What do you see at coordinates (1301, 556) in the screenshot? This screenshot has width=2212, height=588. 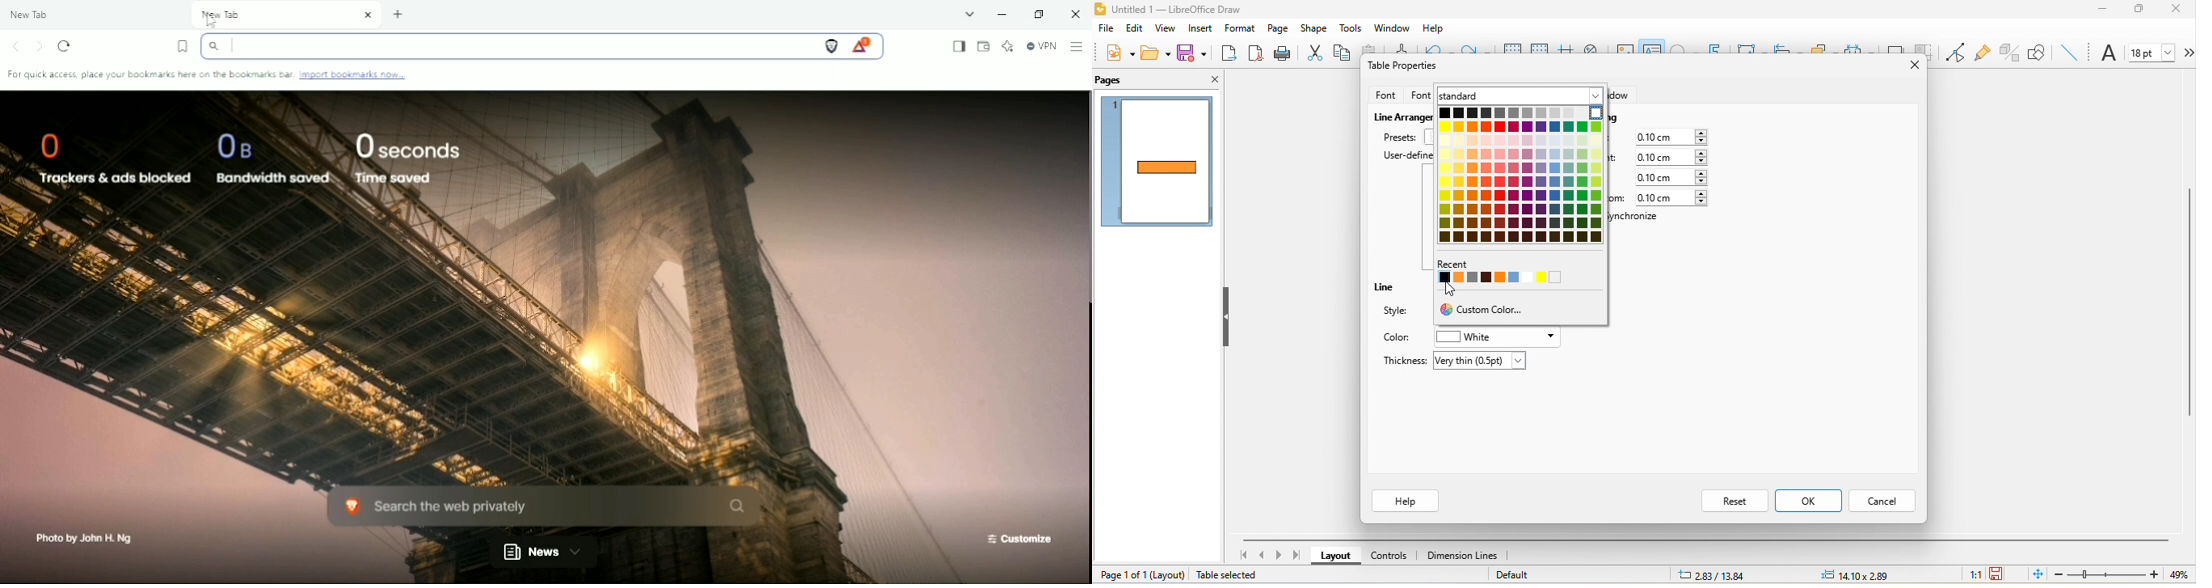 I see `last page` at bounding box center [1301, 556].